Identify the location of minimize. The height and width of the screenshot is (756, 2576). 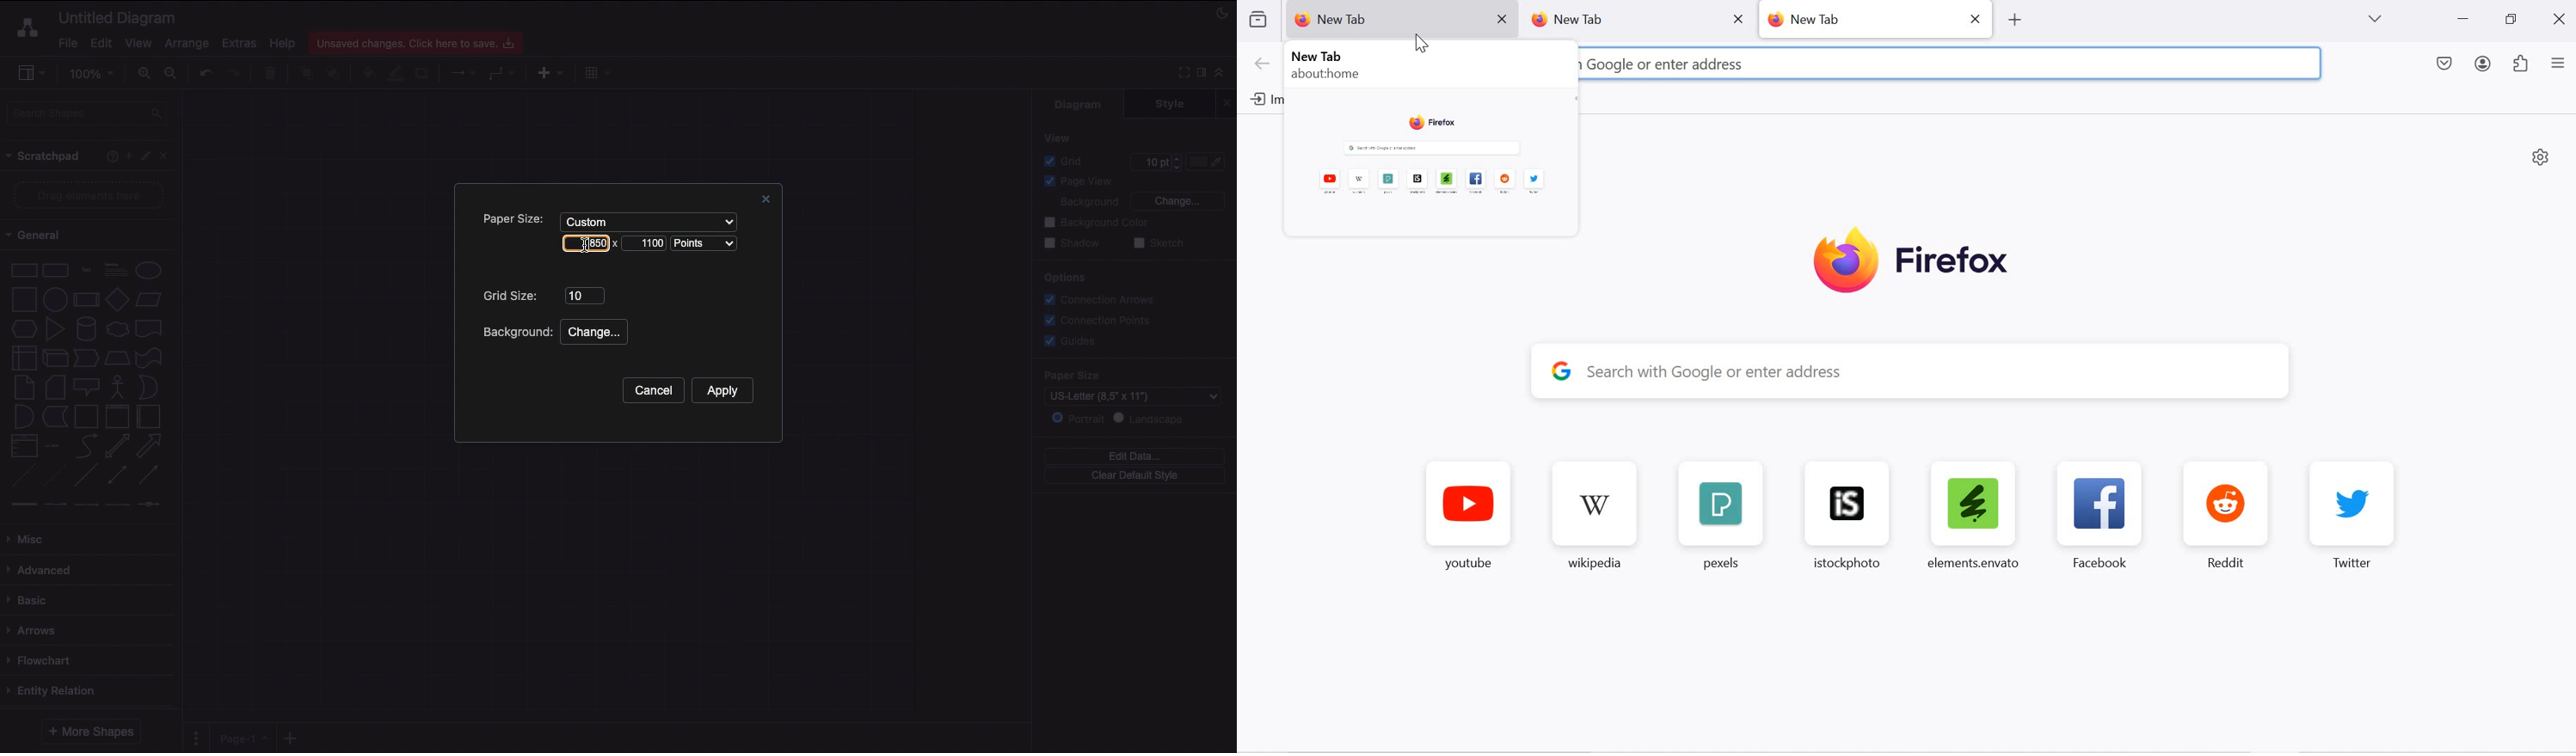
(2464, 20).